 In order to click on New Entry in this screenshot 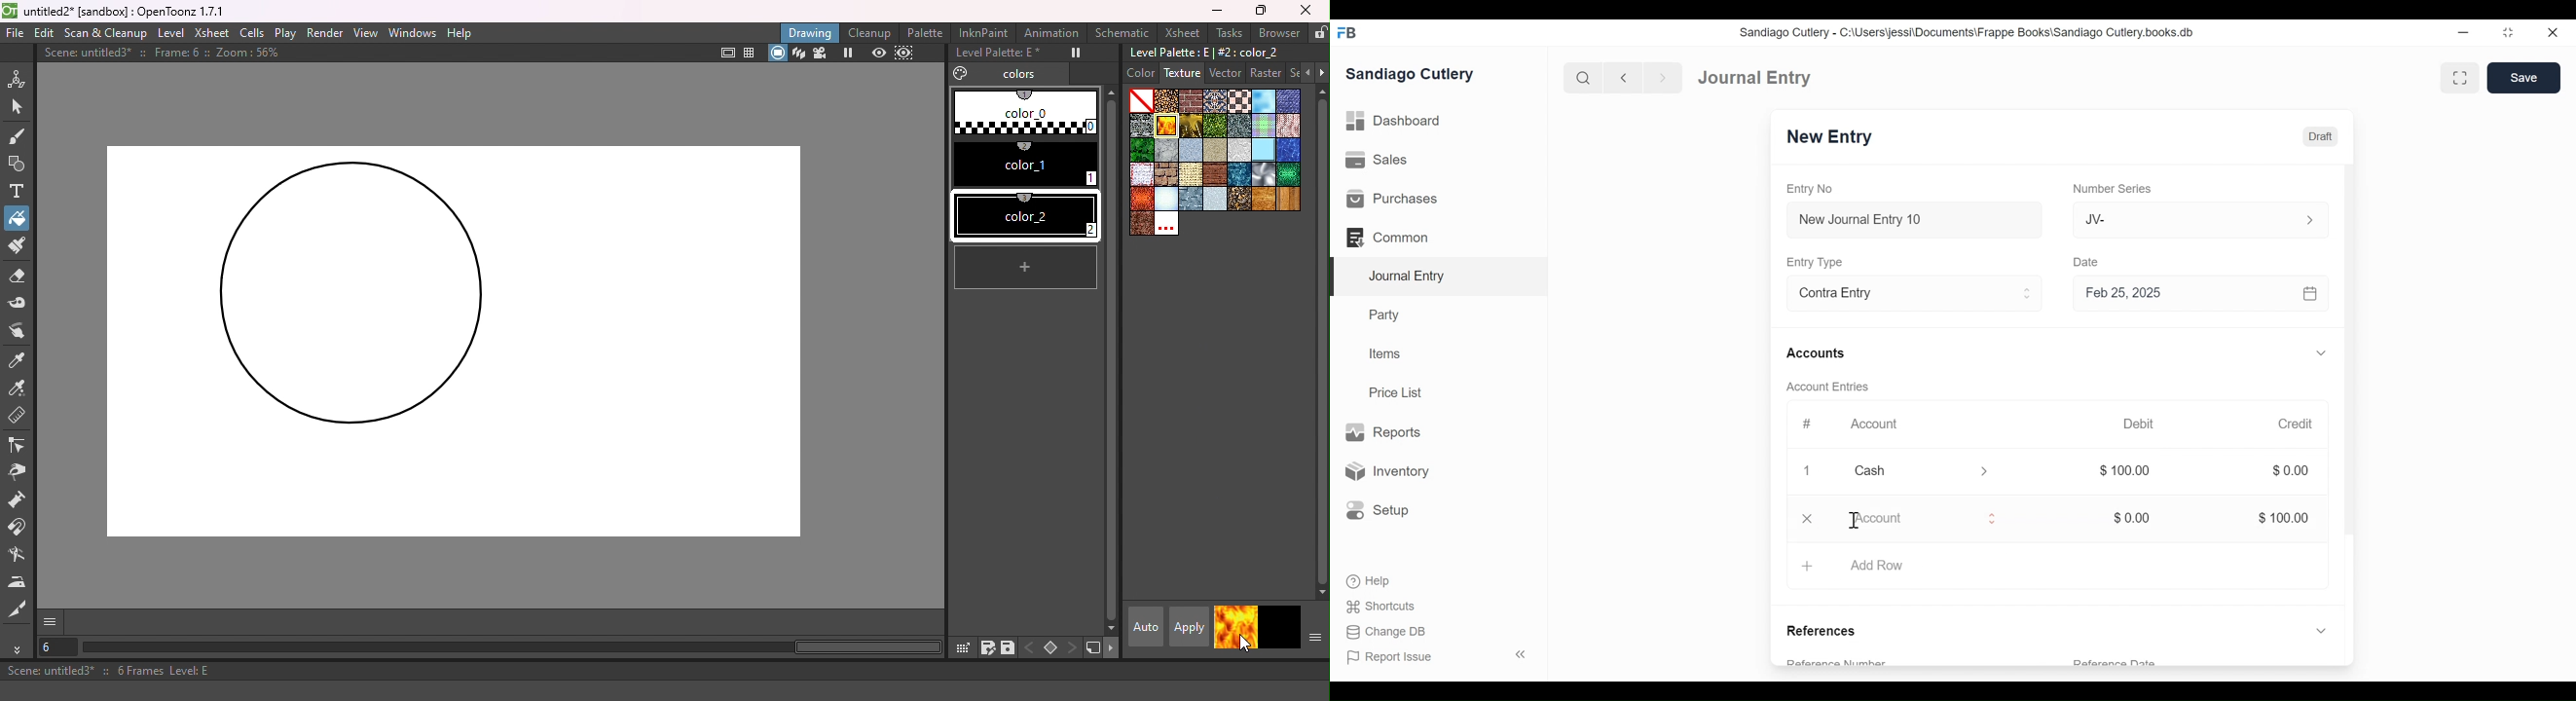, I will do `click(1833, 138)`.